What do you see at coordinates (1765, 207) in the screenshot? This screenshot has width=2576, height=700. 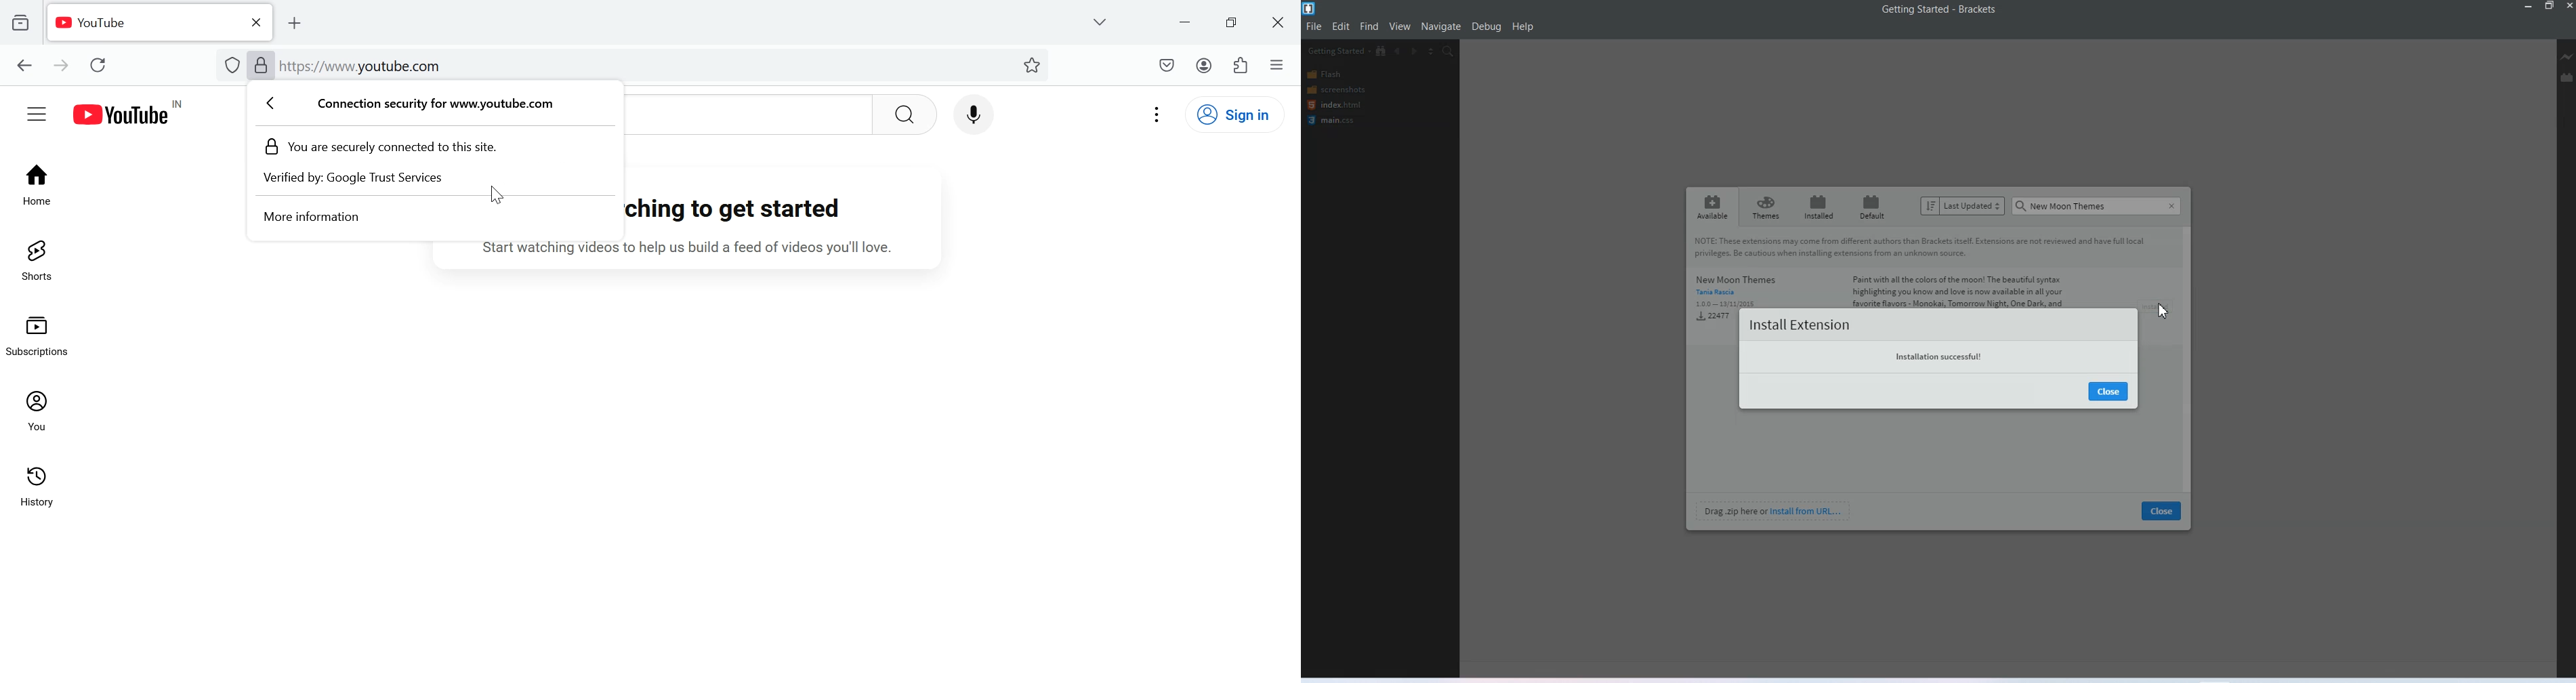 I see `Themes` at bounding box center [1765, 207].